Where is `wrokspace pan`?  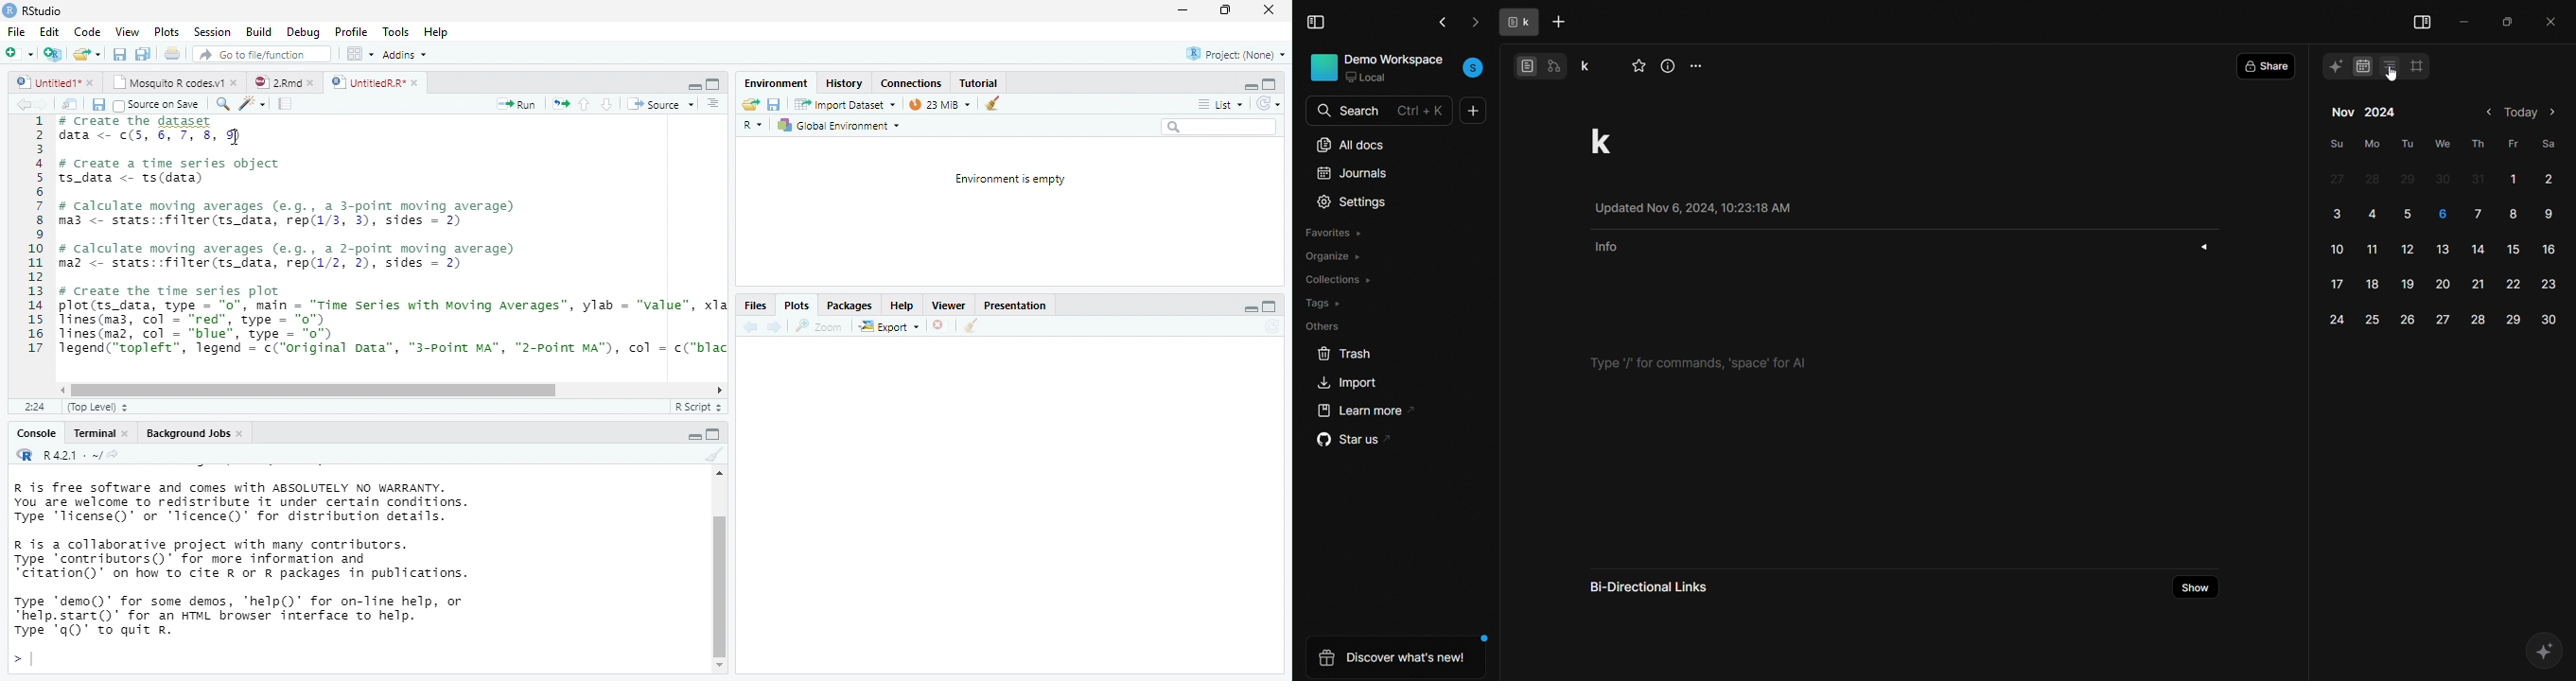
wrokspace pan is located at coordinates (359, 54).